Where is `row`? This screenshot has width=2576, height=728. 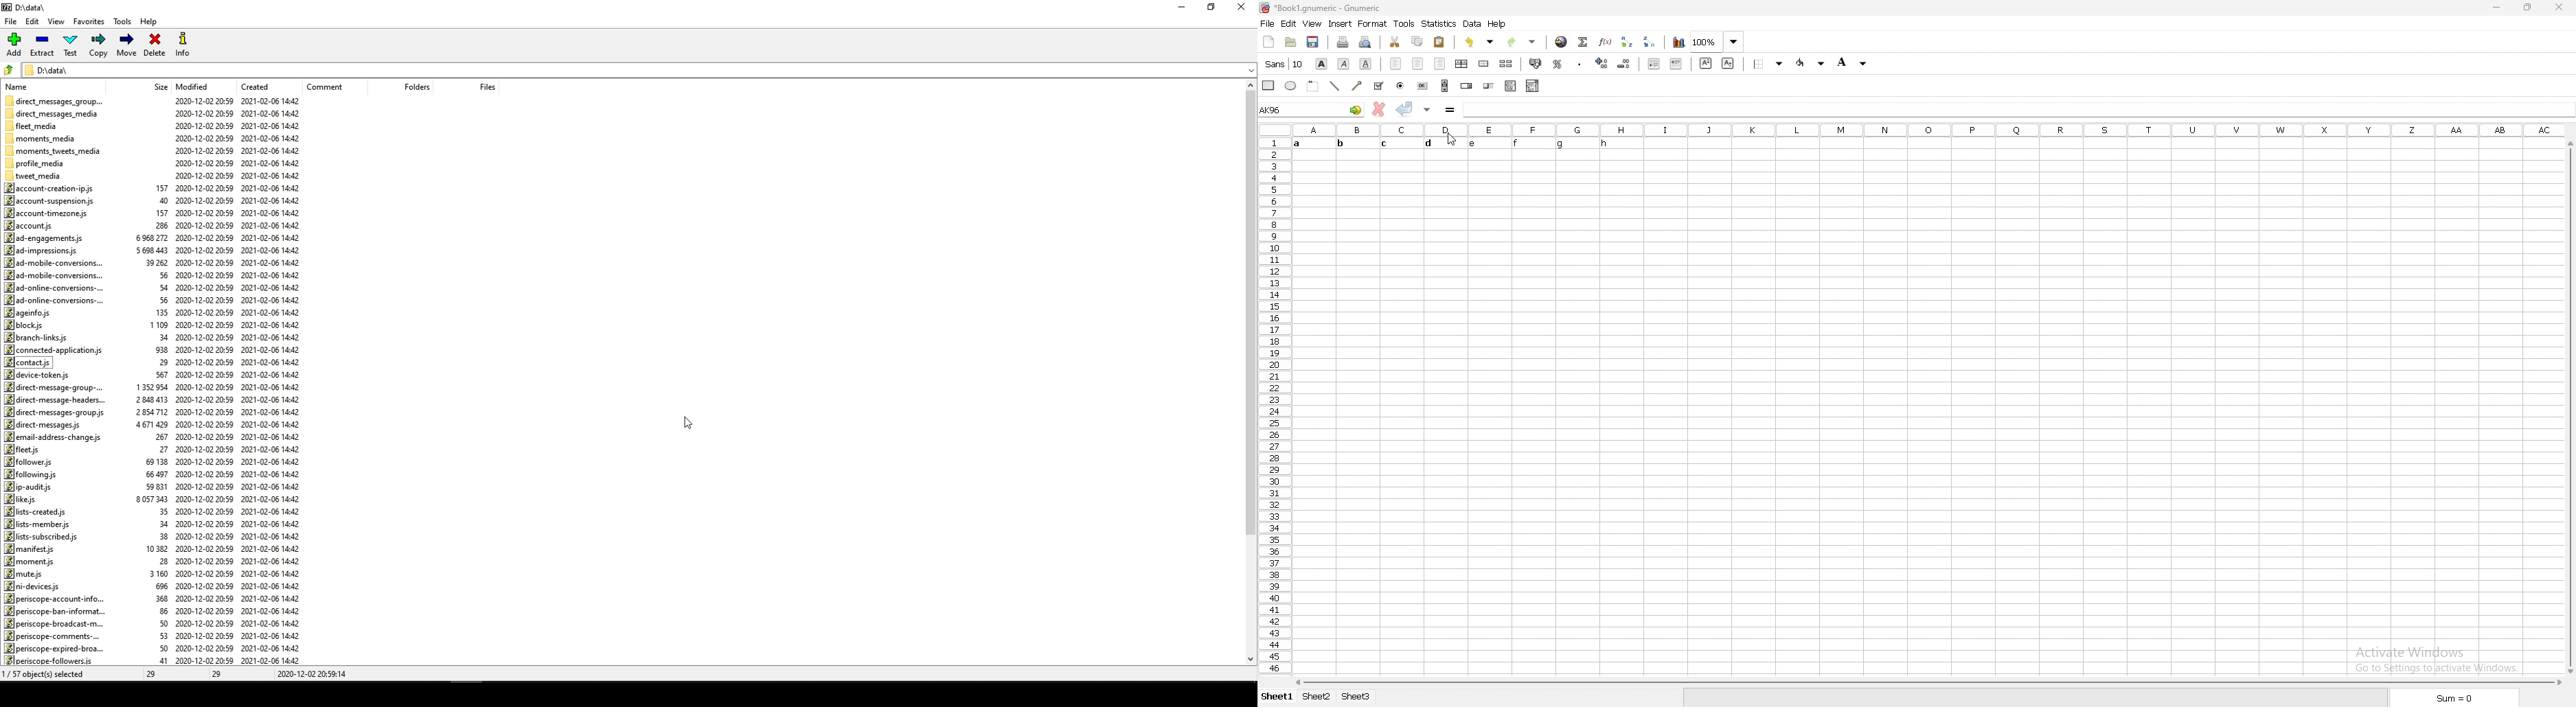
row is located at coordinates (1275, 407).